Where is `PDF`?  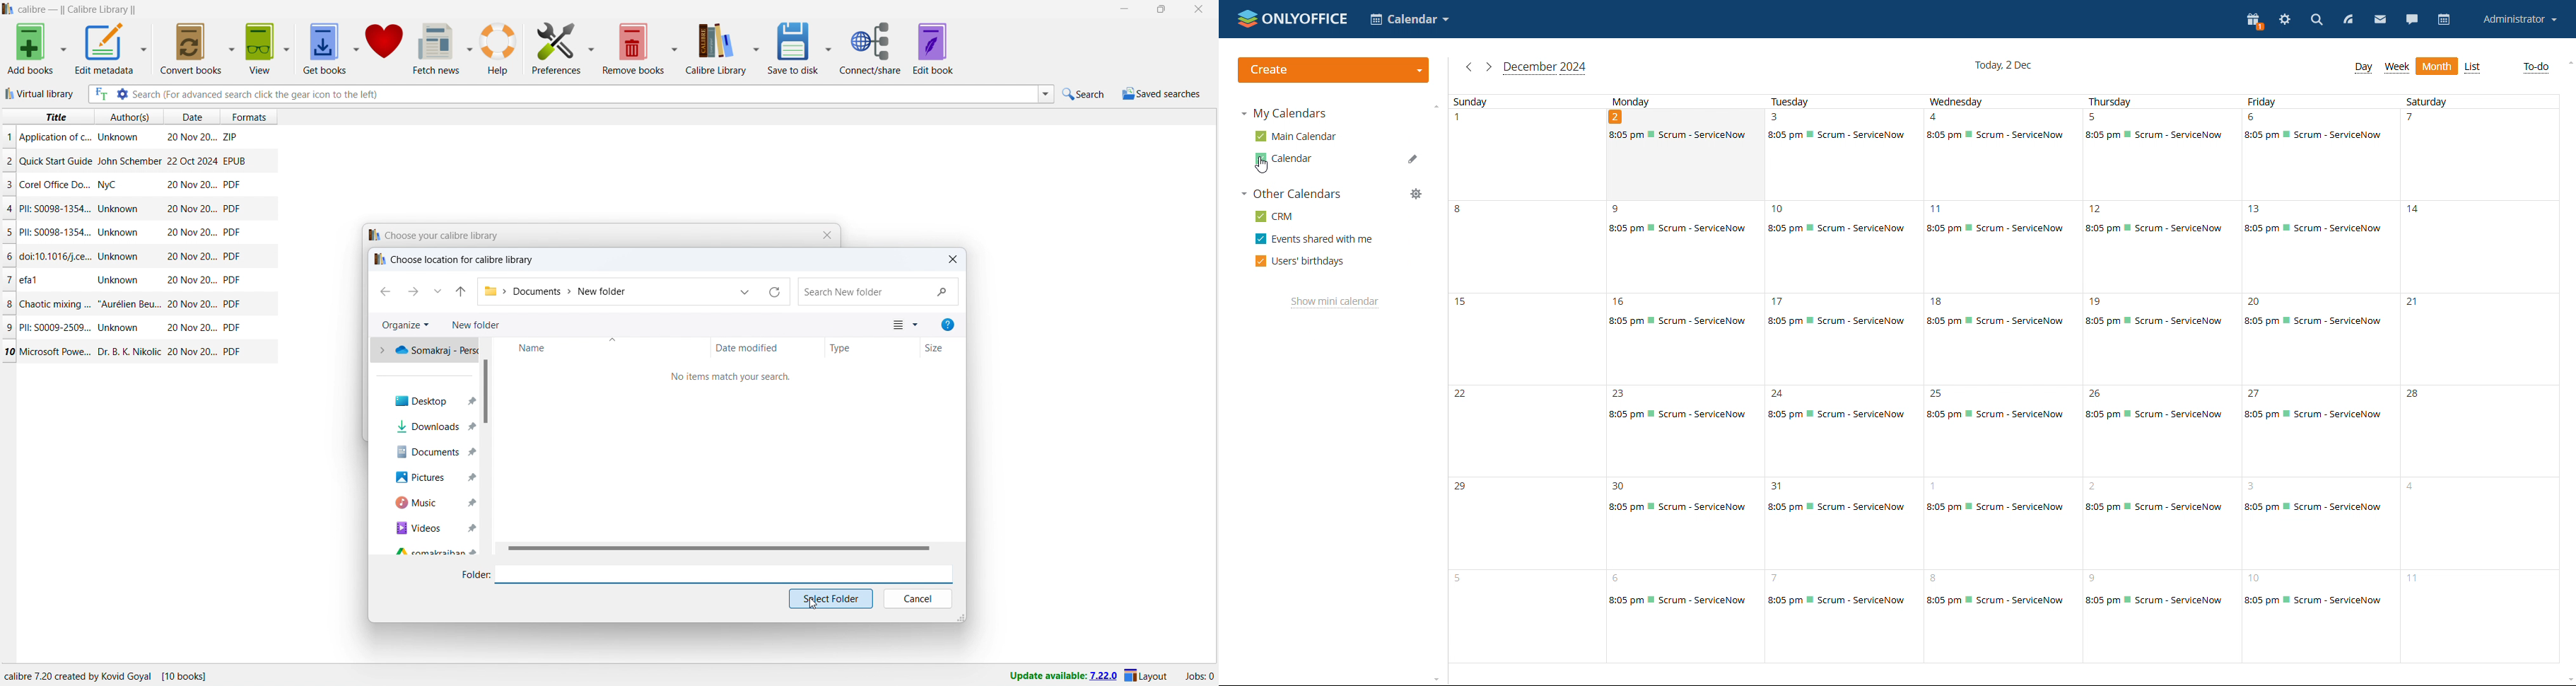 PDF is located at coordinates (232, 232).